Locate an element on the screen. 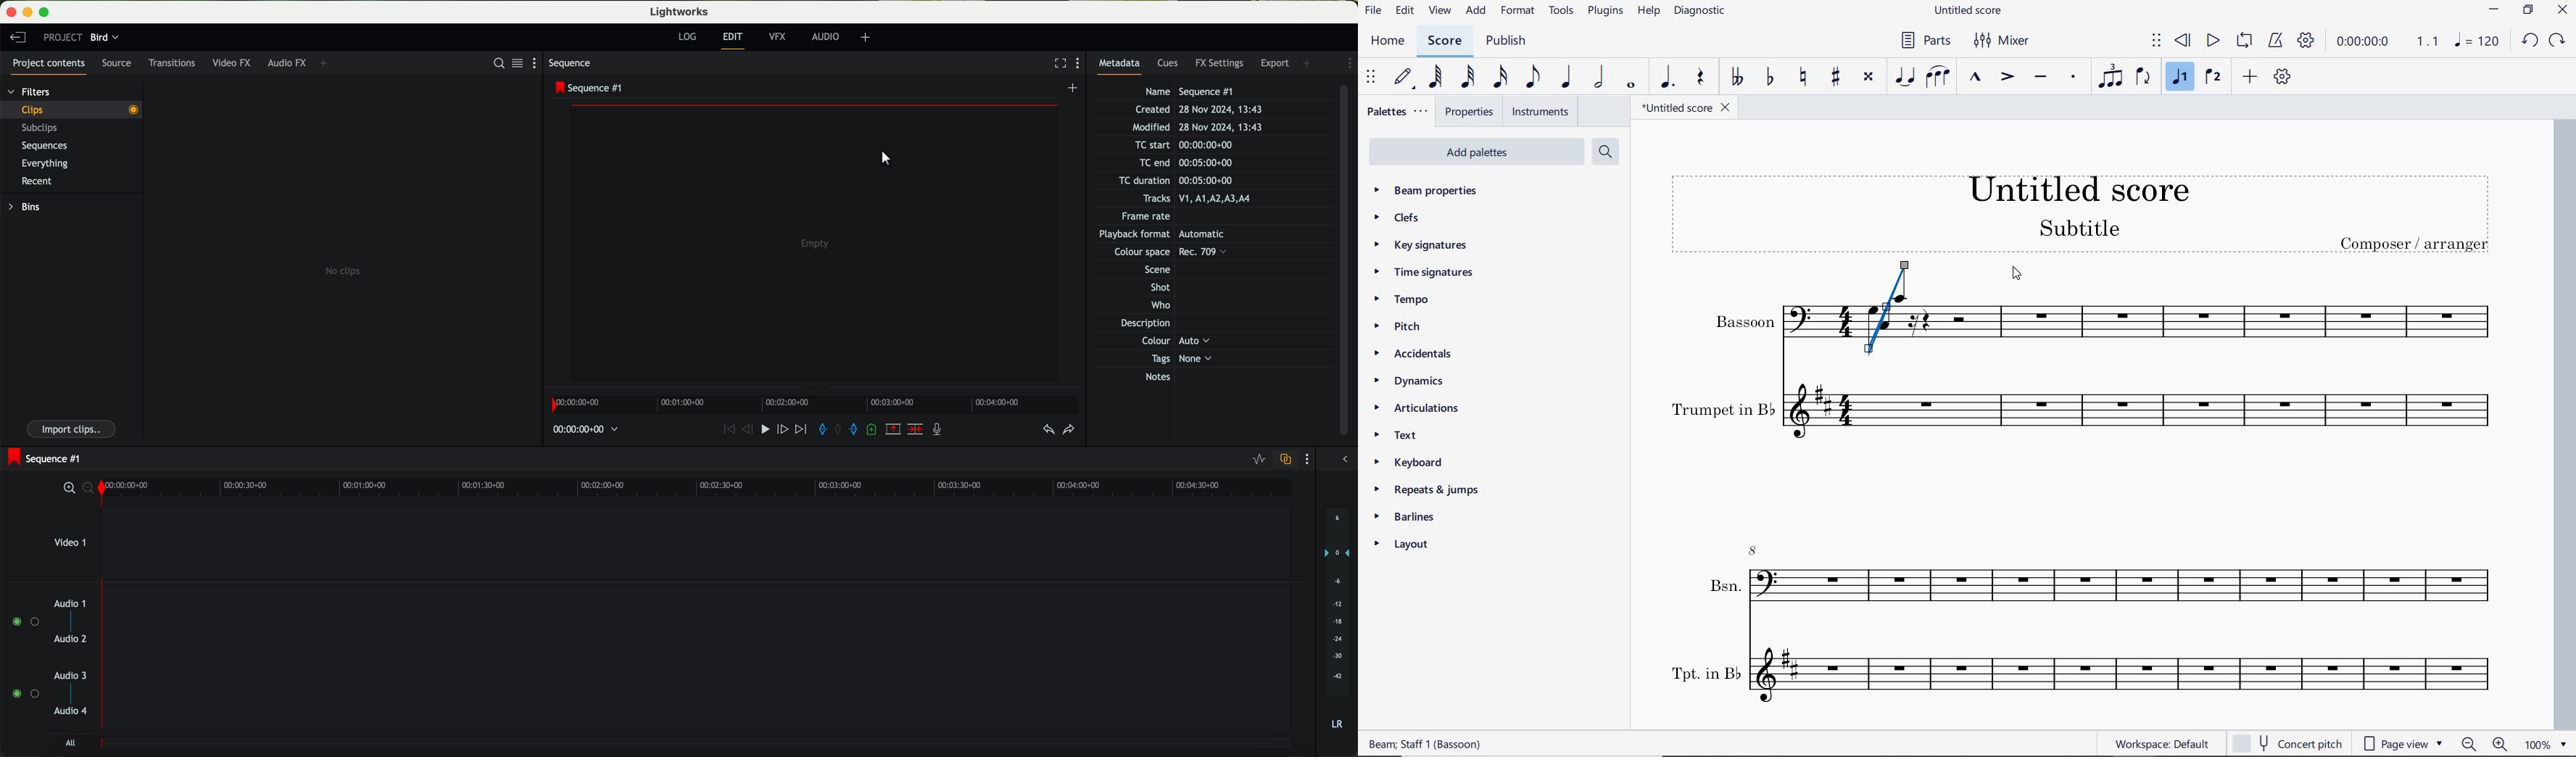  show settings menu is located at coordinates (1348, 63).